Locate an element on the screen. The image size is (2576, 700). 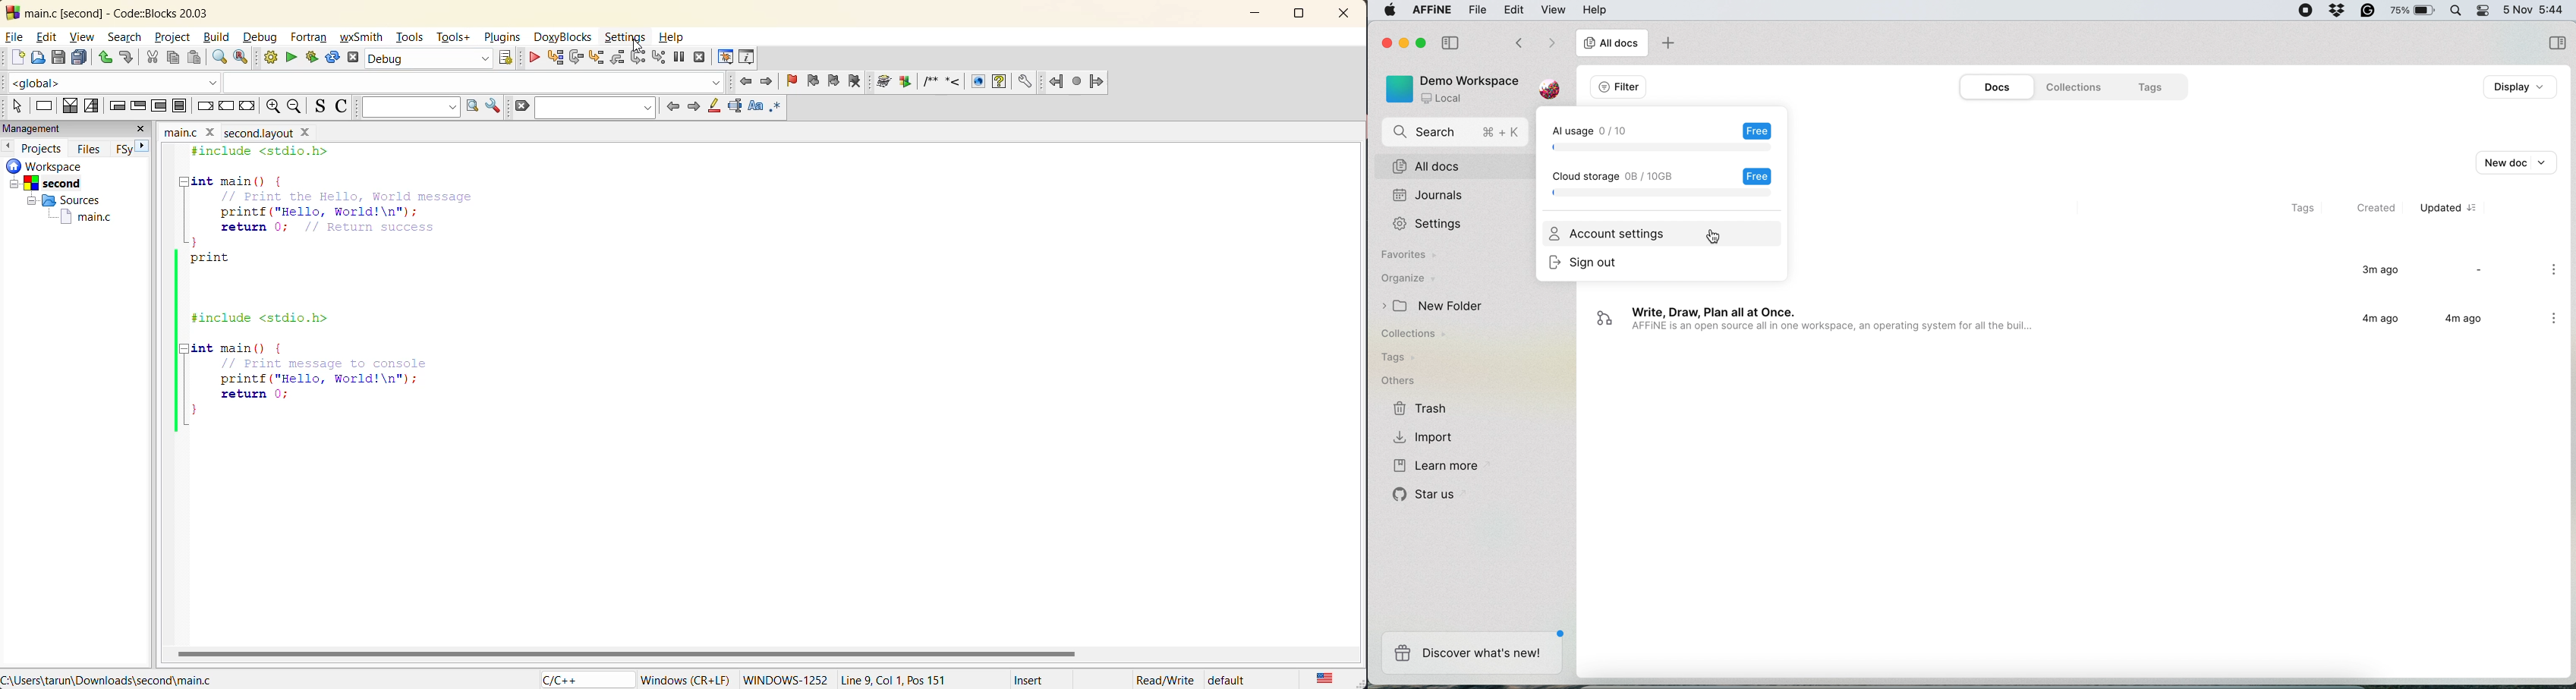
default is located at coordinates (1244, 680).